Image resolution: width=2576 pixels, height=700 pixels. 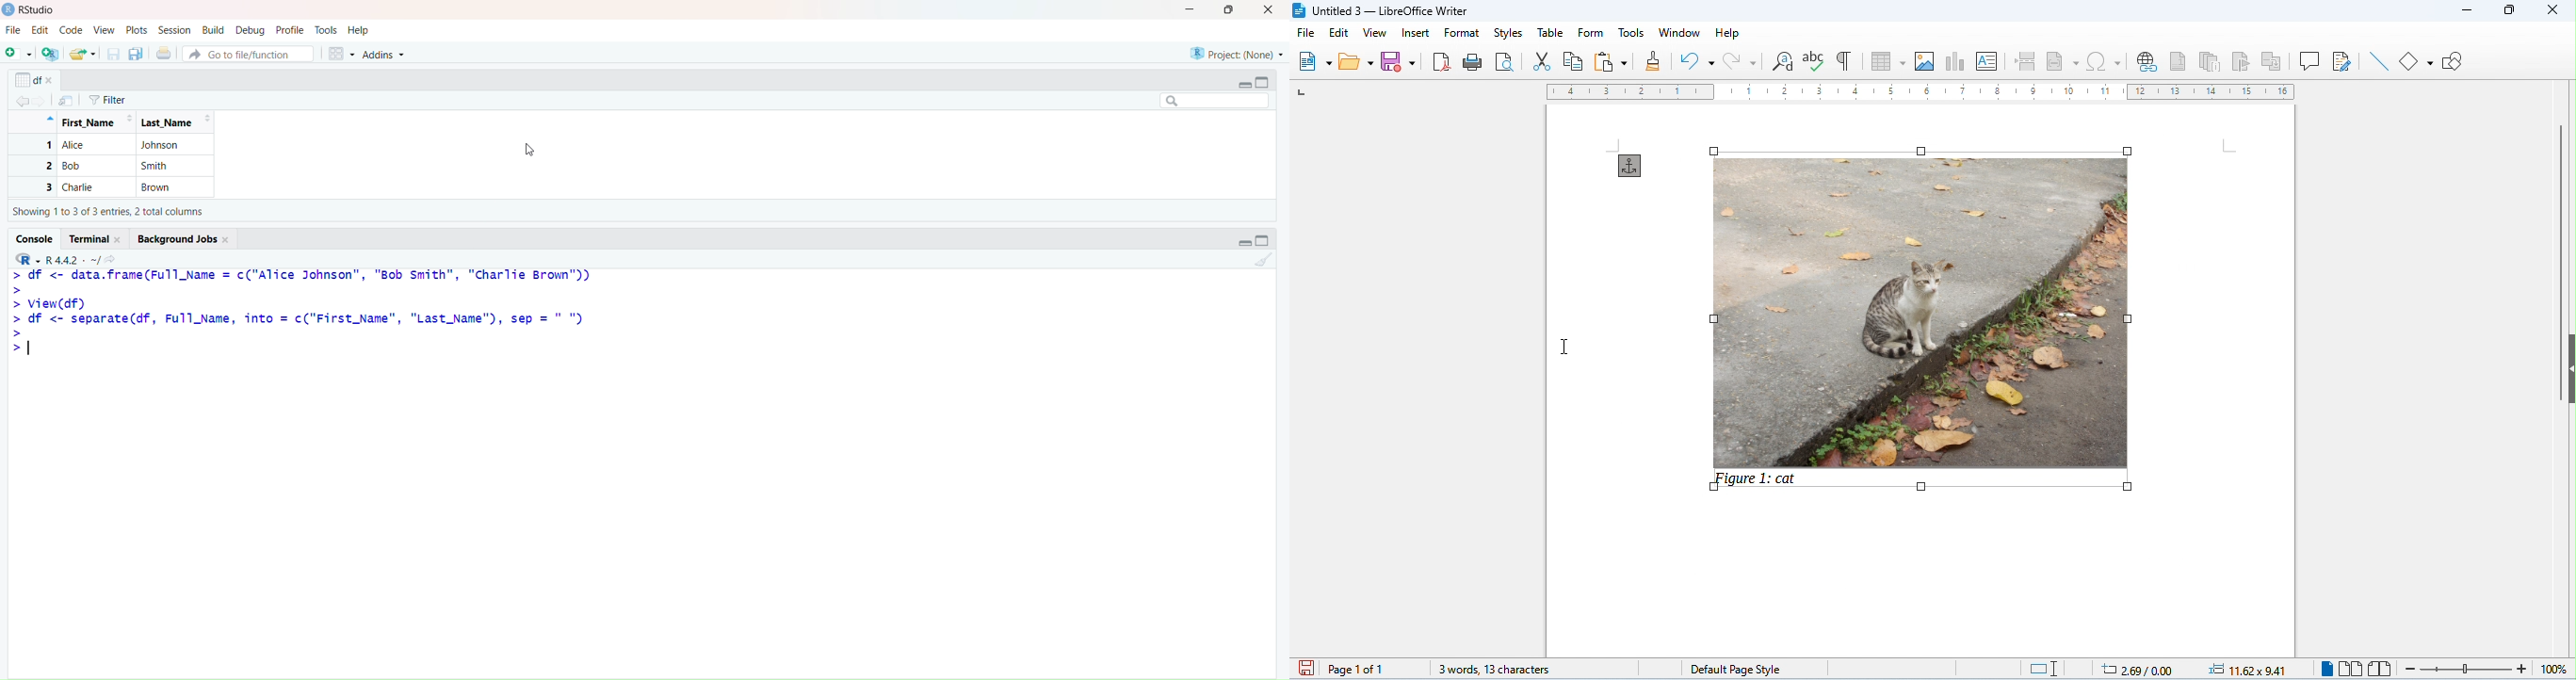 What do you see at coordinates (84, 54) in the screenshot?
I see `Open an existing file (Ctrl + O)` at bounding box center [84, 54].